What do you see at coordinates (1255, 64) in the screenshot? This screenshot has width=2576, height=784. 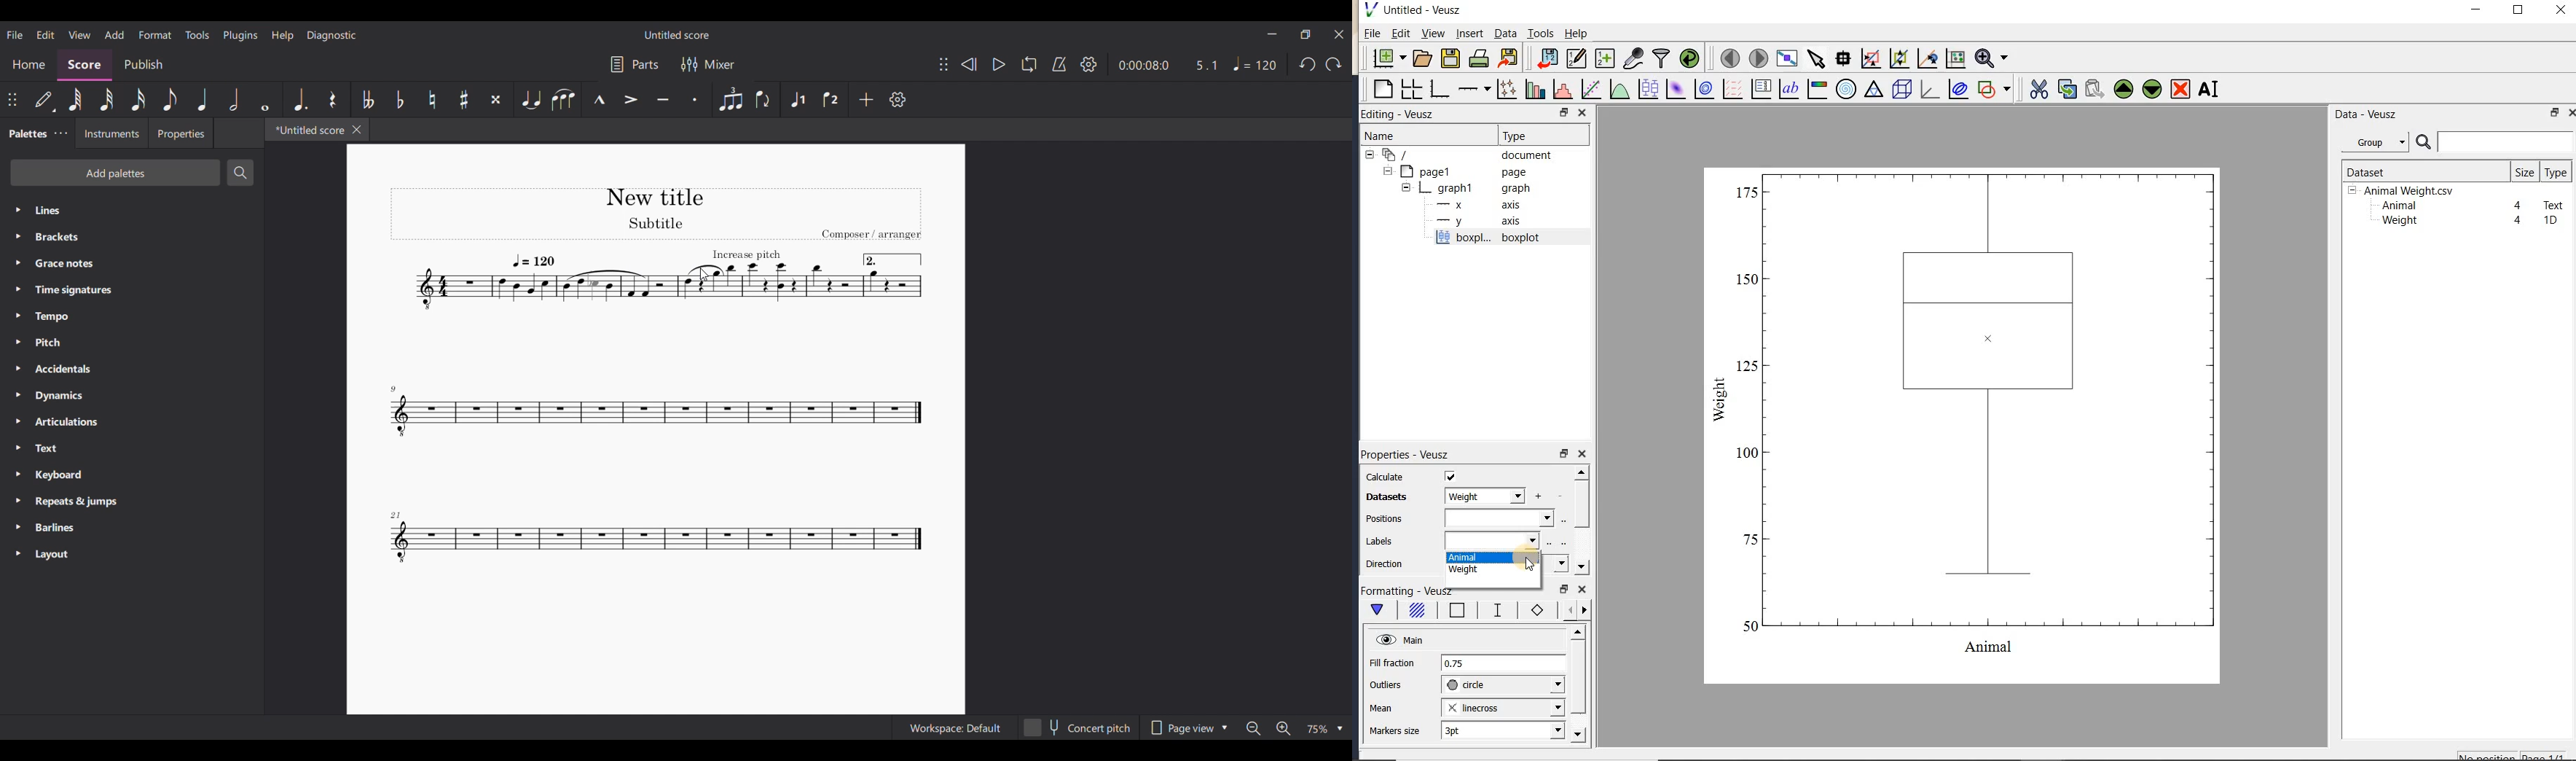 I see `Tempo` at bounding box center [1255, 64].